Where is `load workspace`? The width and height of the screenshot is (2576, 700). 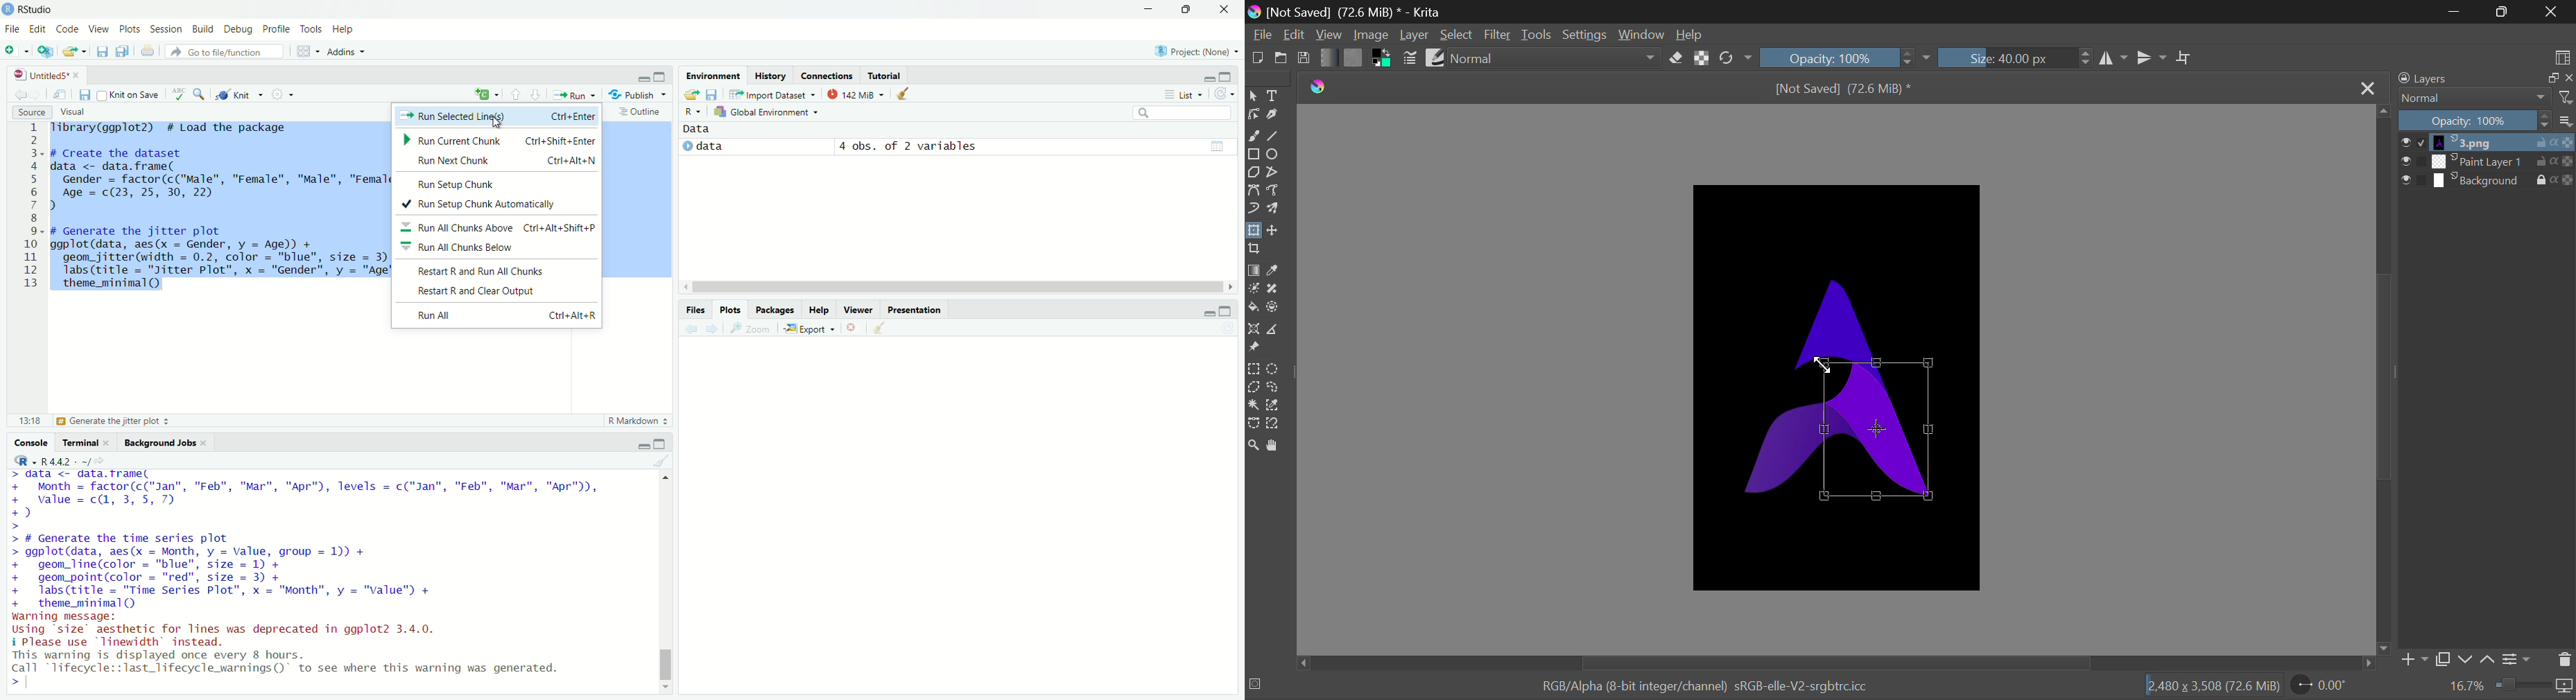 load workspace is located at coordinates (691, 95).